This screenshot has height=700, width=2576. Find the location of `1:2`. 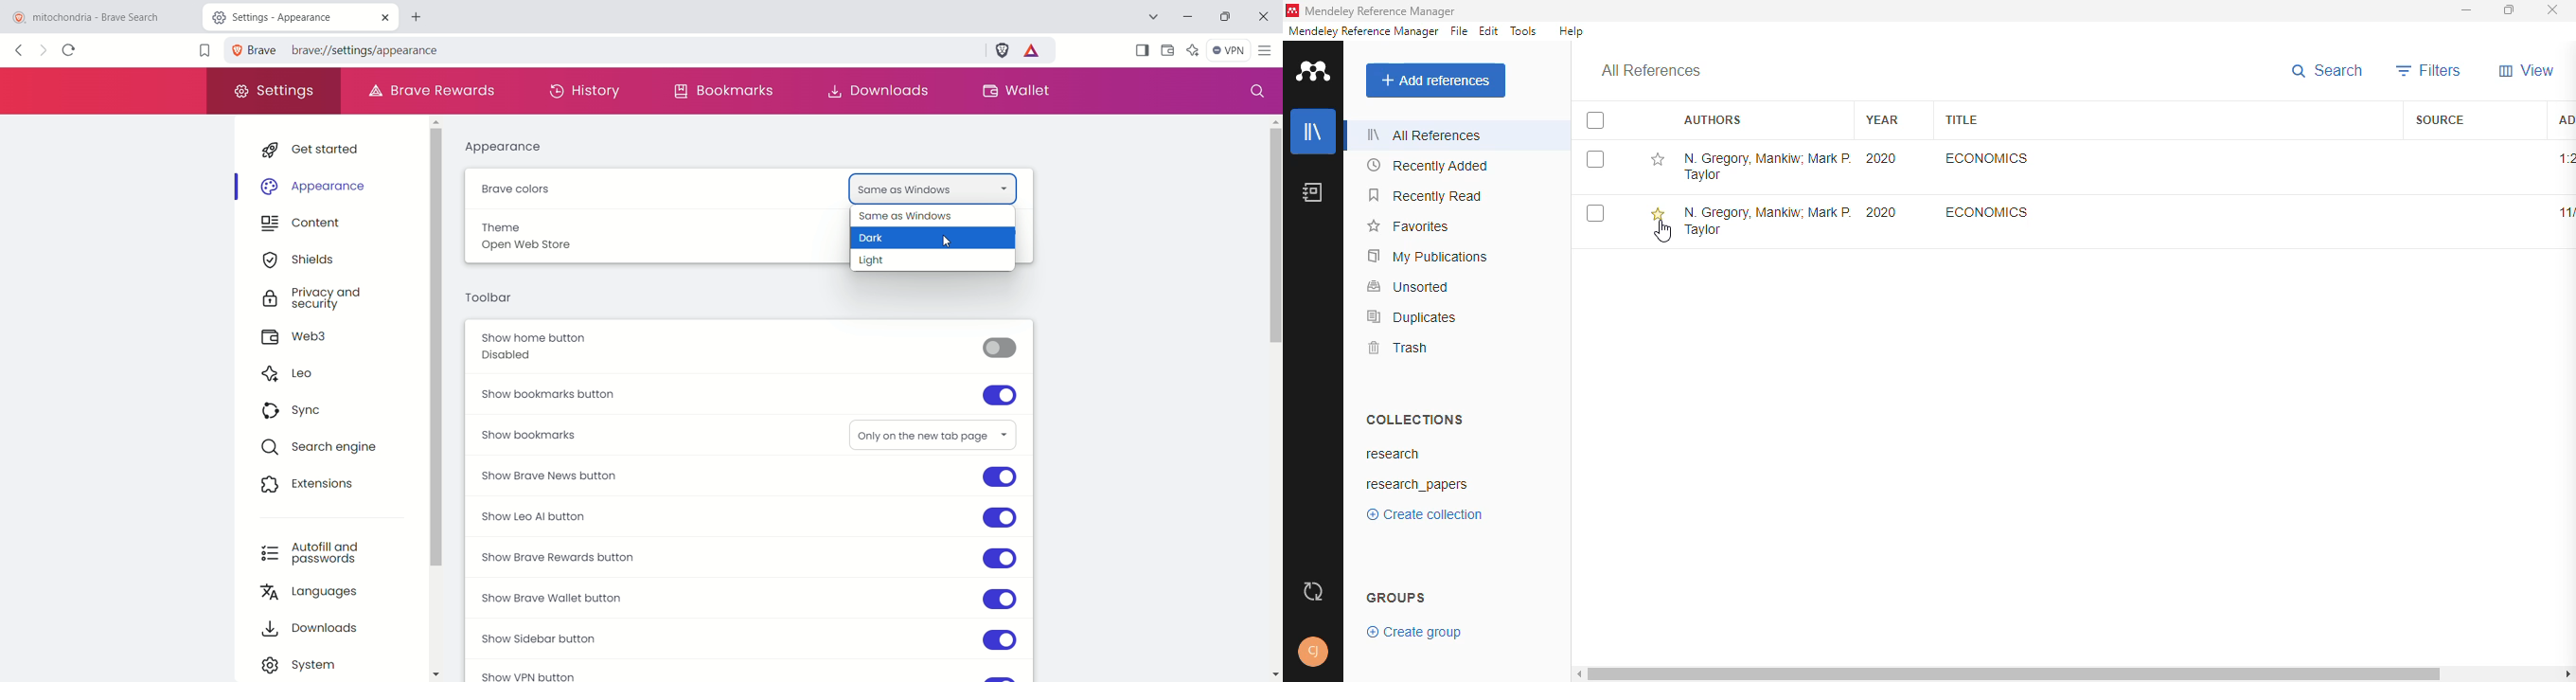

1:2 is located at coordinates (2566, 158).